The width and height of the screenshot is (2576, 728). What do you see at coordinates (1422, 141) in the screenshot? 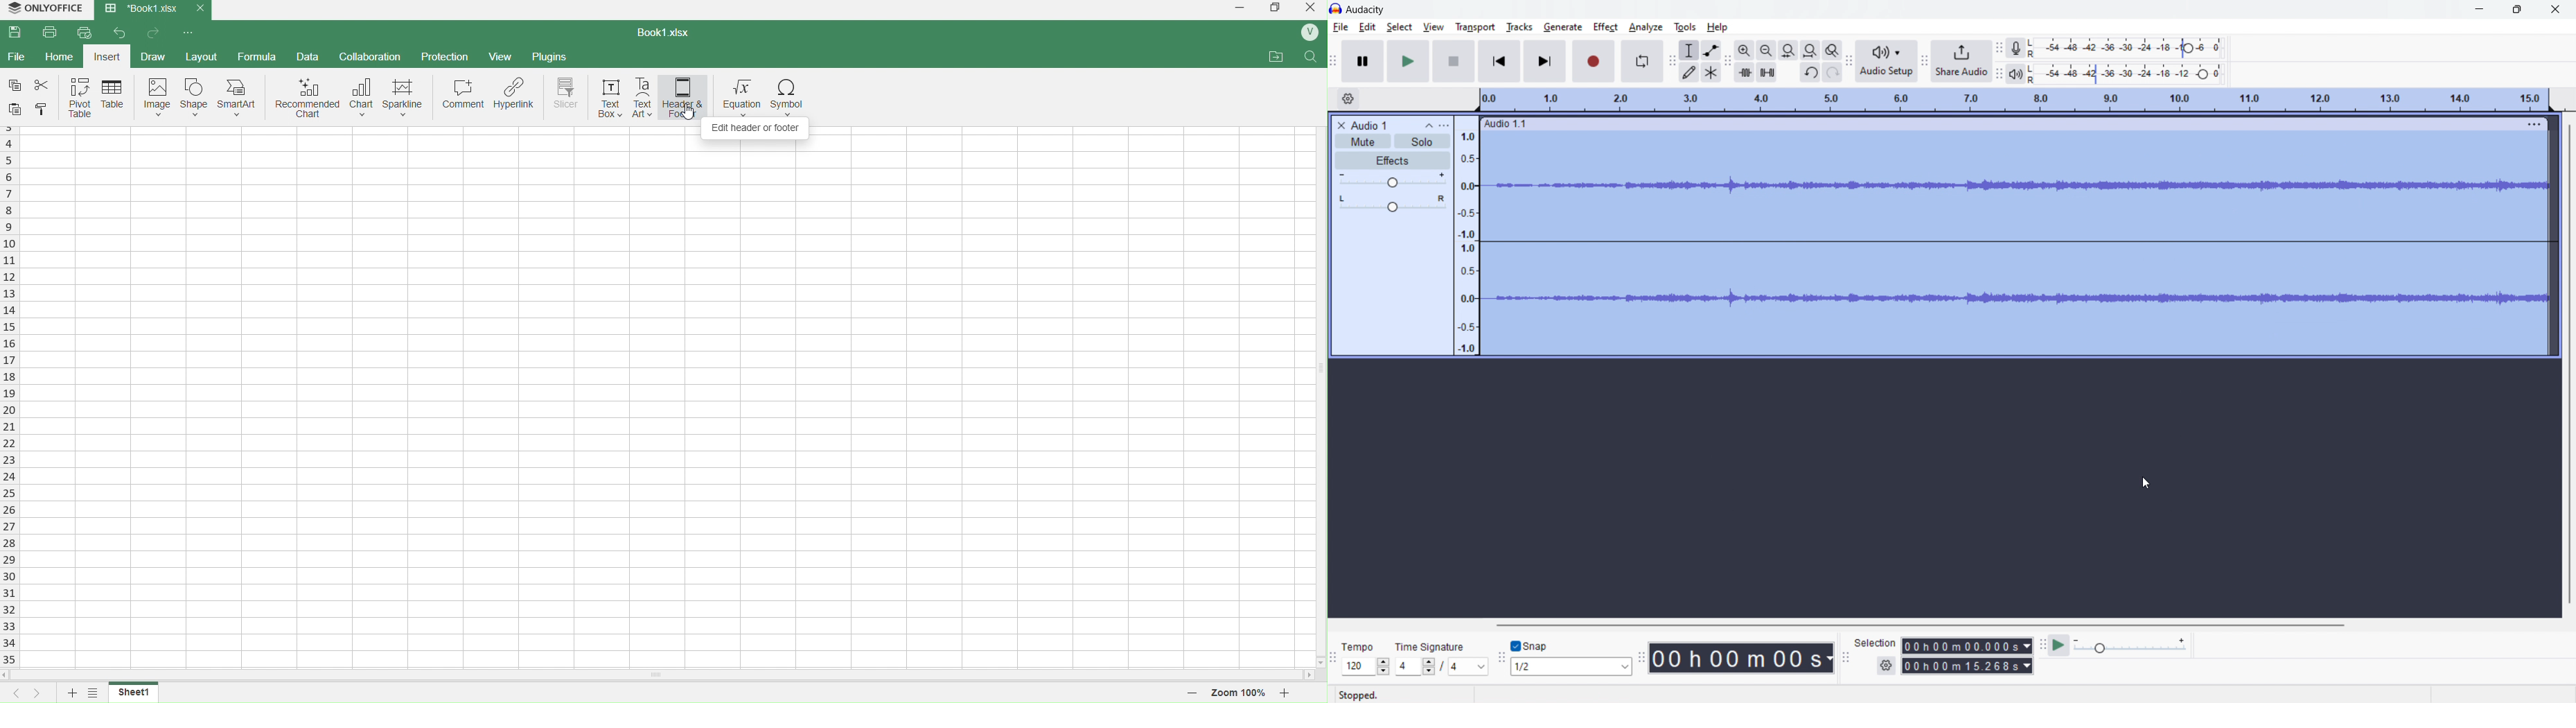
I see `solo` at bounding box center [1422, 141].